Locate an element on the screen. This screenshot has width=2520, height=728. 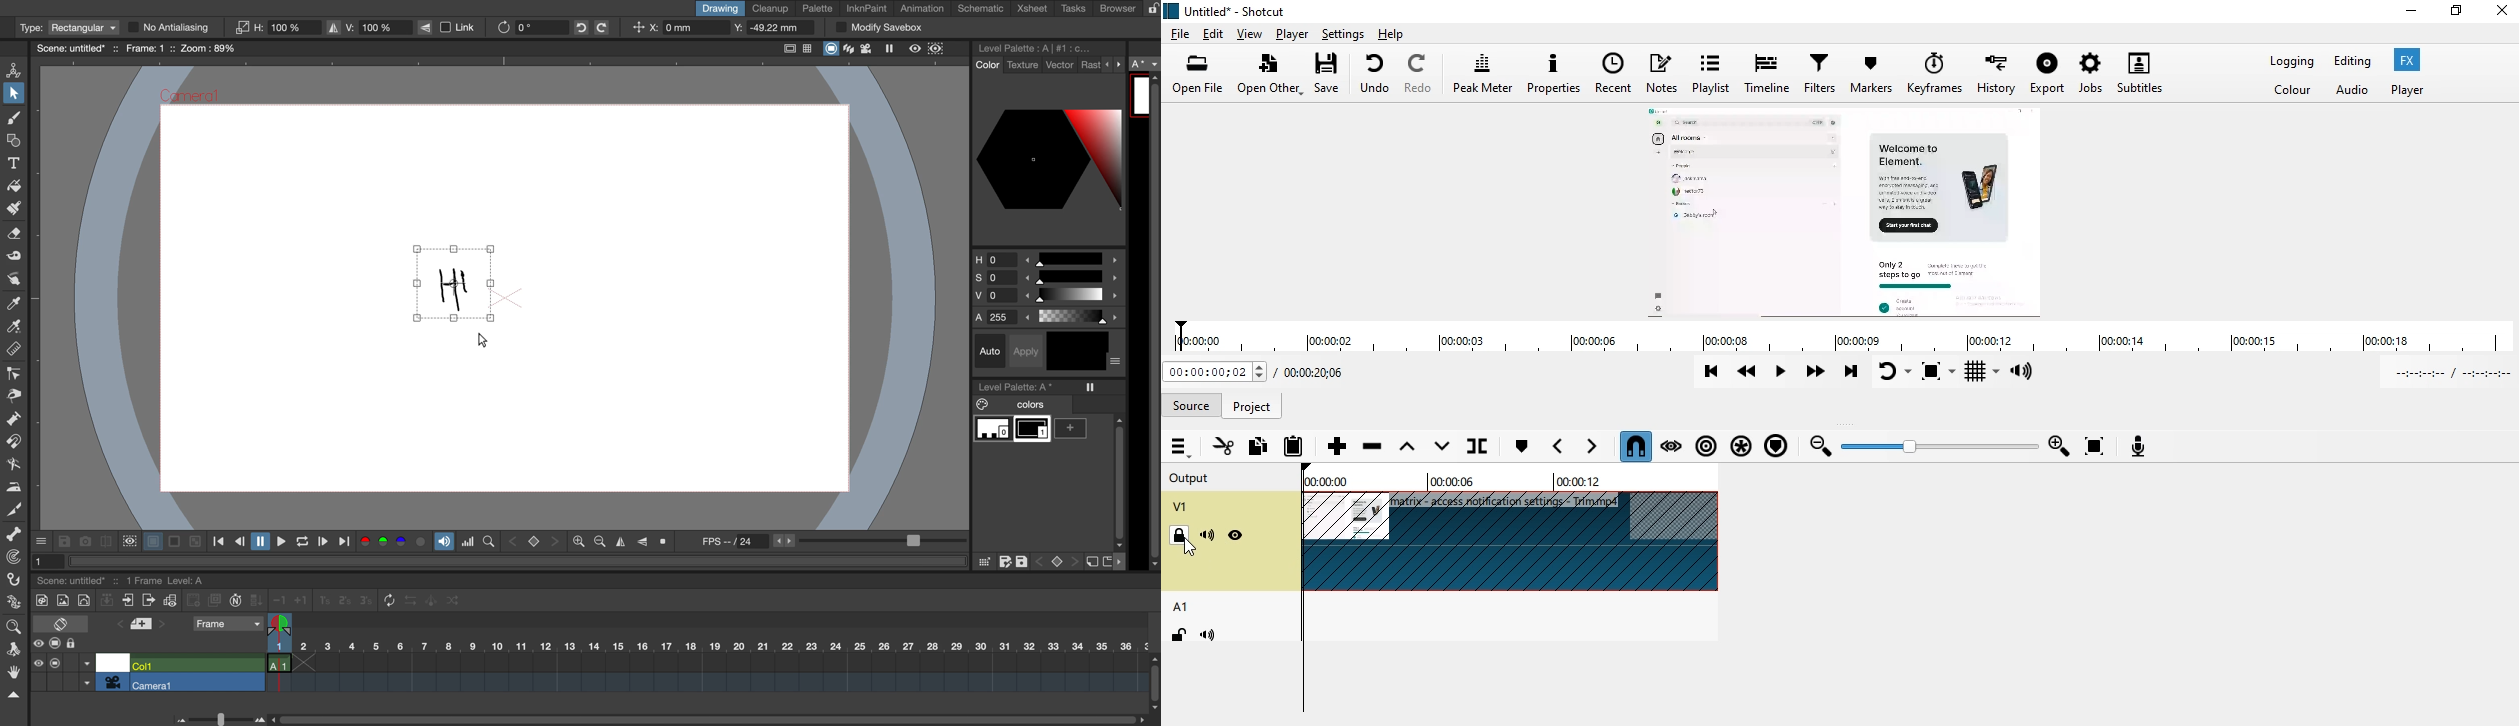
rgb picker tool is located at coordinates (12, 327).